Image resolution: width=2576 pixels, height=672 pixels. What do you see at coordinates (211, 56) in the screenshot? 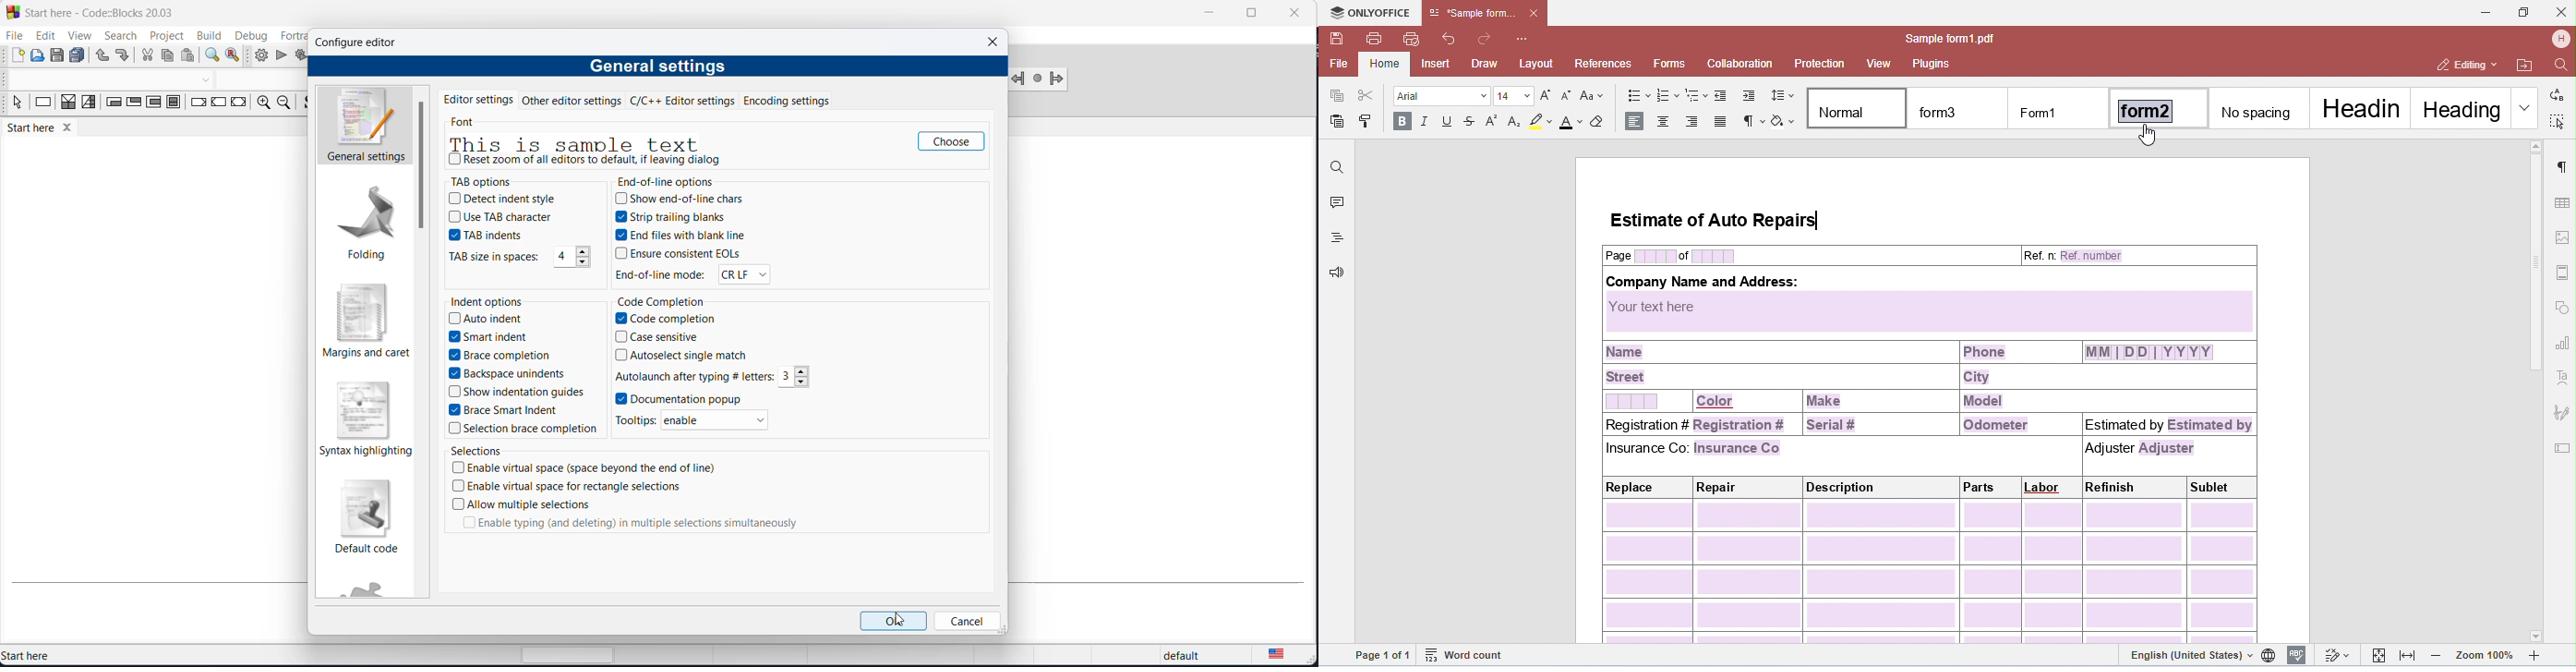
I see `find` at bounding box center [211, 56].